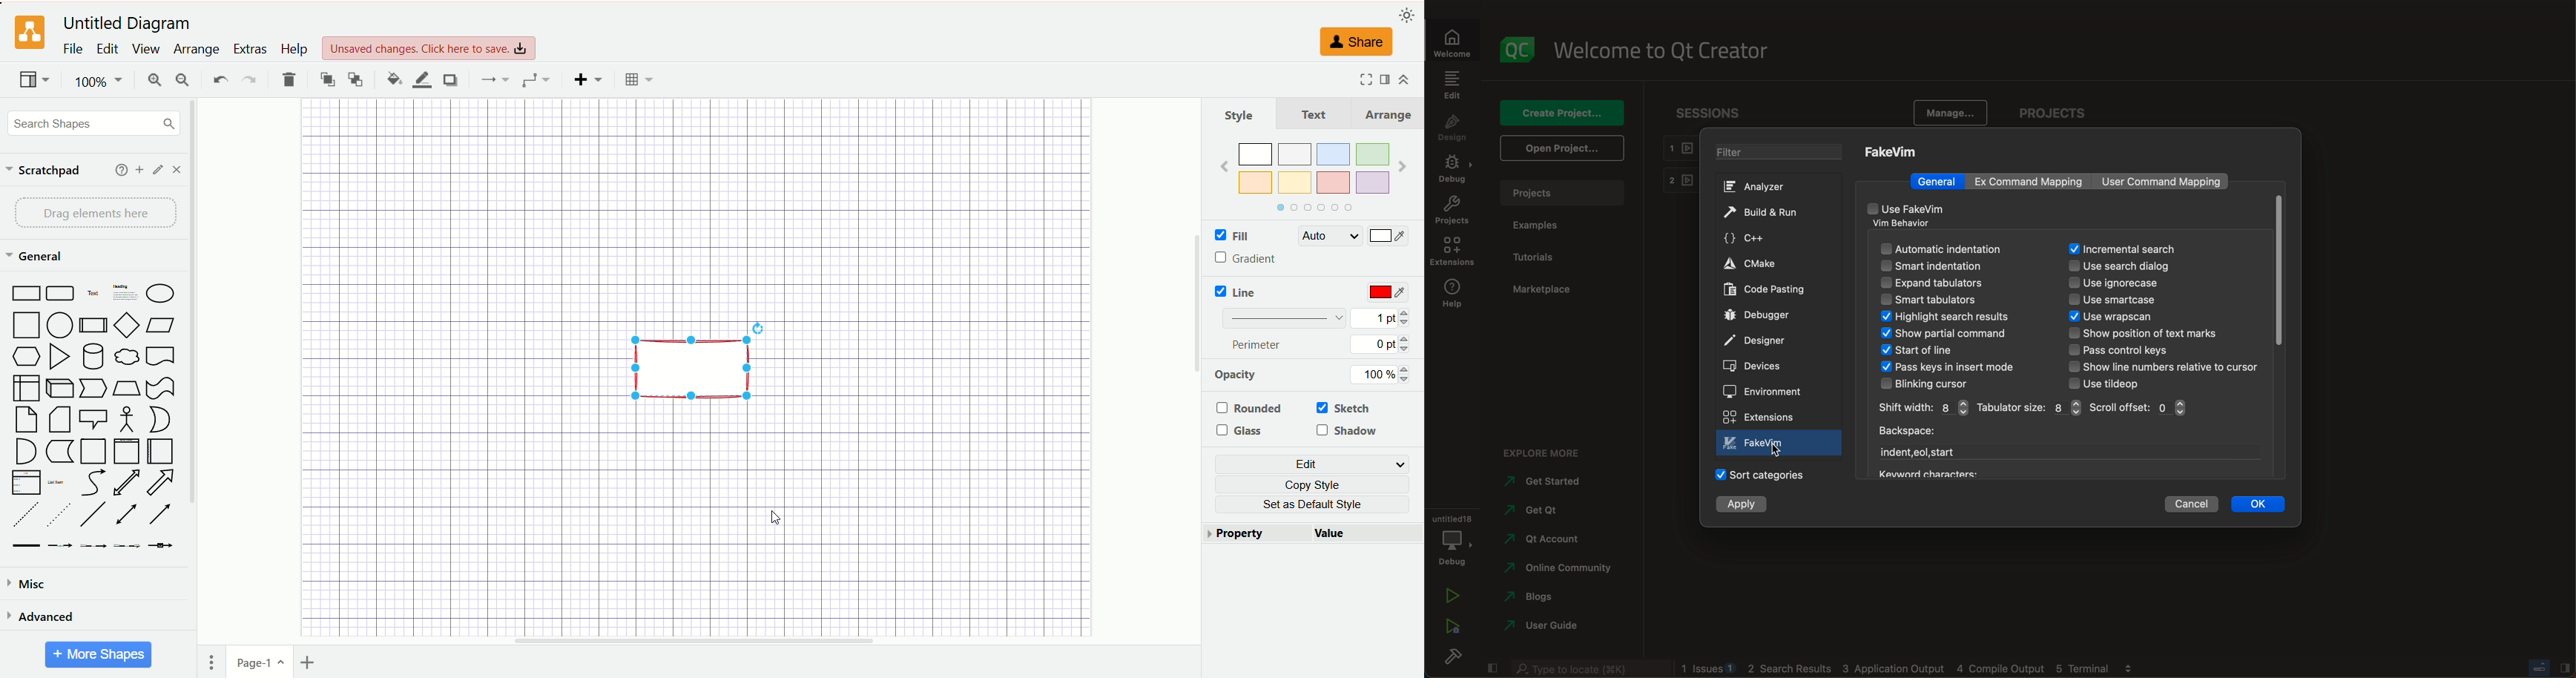 The width and height of the screenshot is (2576, 700). Describe the element at coordinates (1287, 317) in the screenshot. I see `pattern` at that location.